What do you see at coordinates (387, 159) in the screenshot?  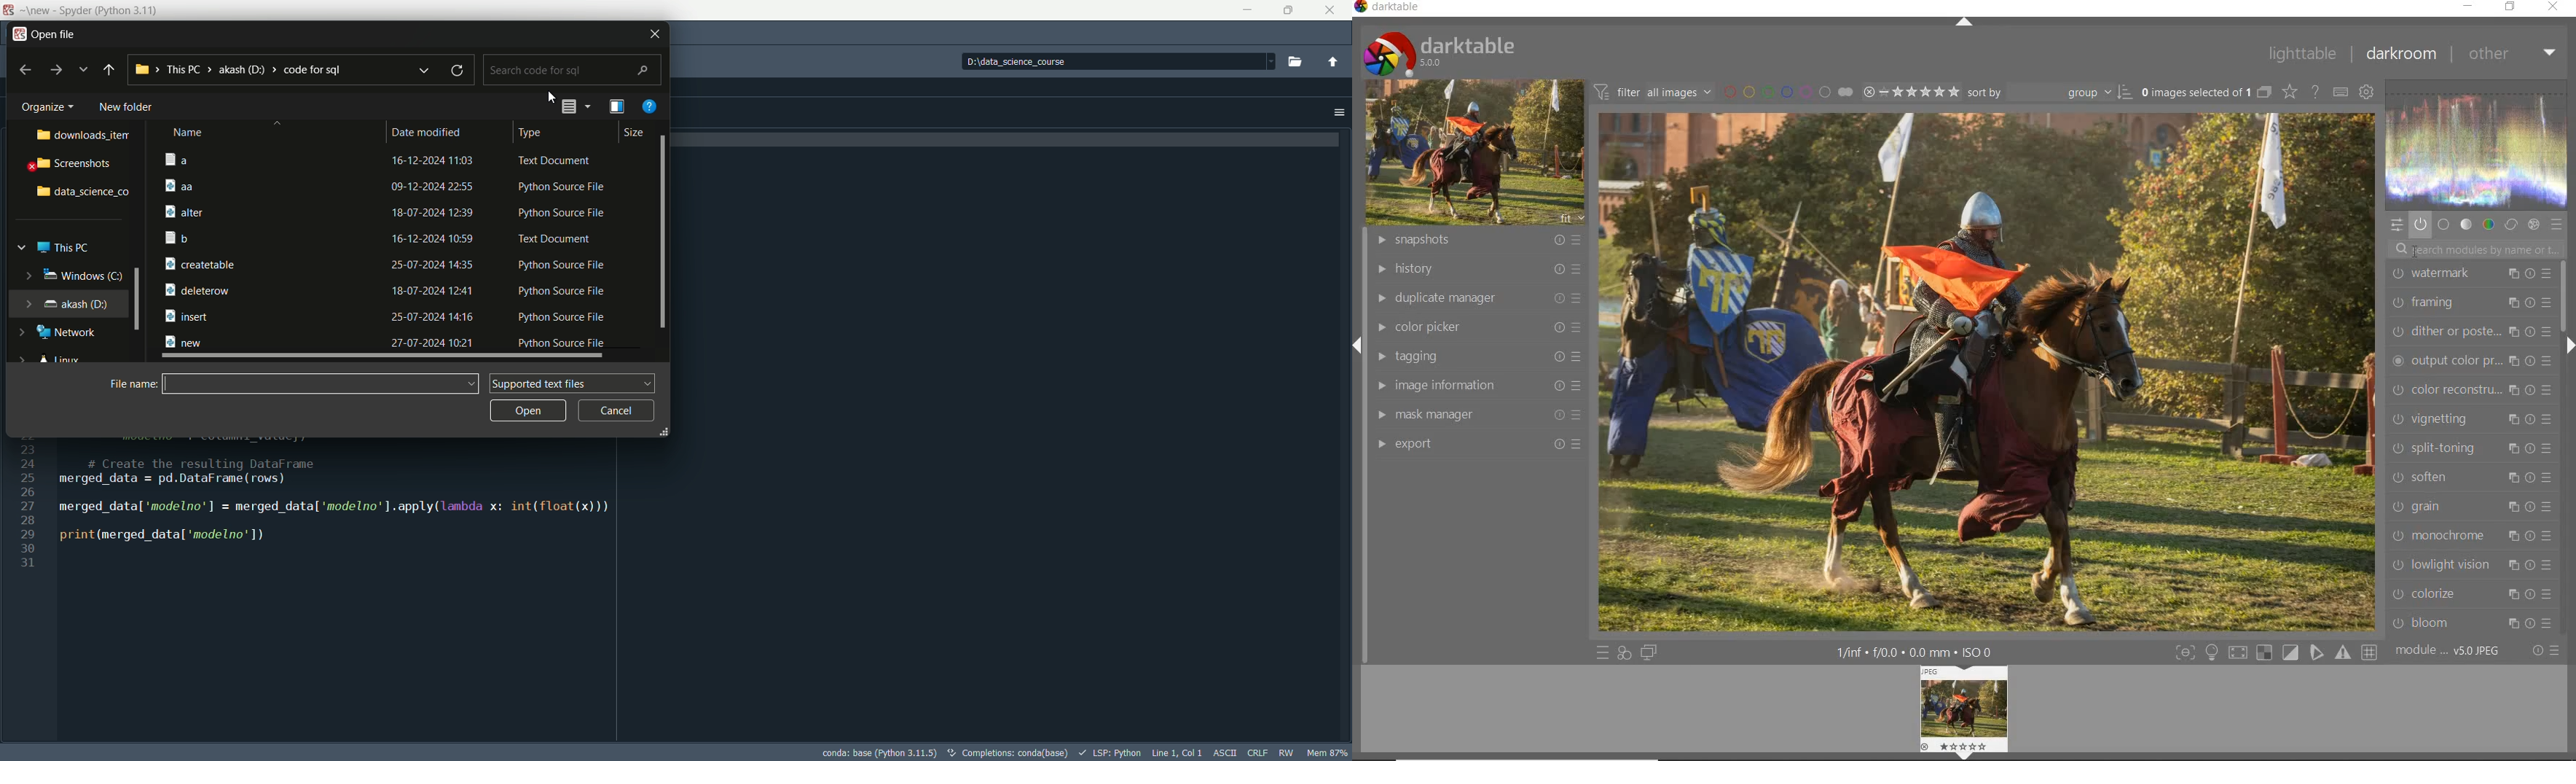 I see `file-1` at bounding box center [387, 159].